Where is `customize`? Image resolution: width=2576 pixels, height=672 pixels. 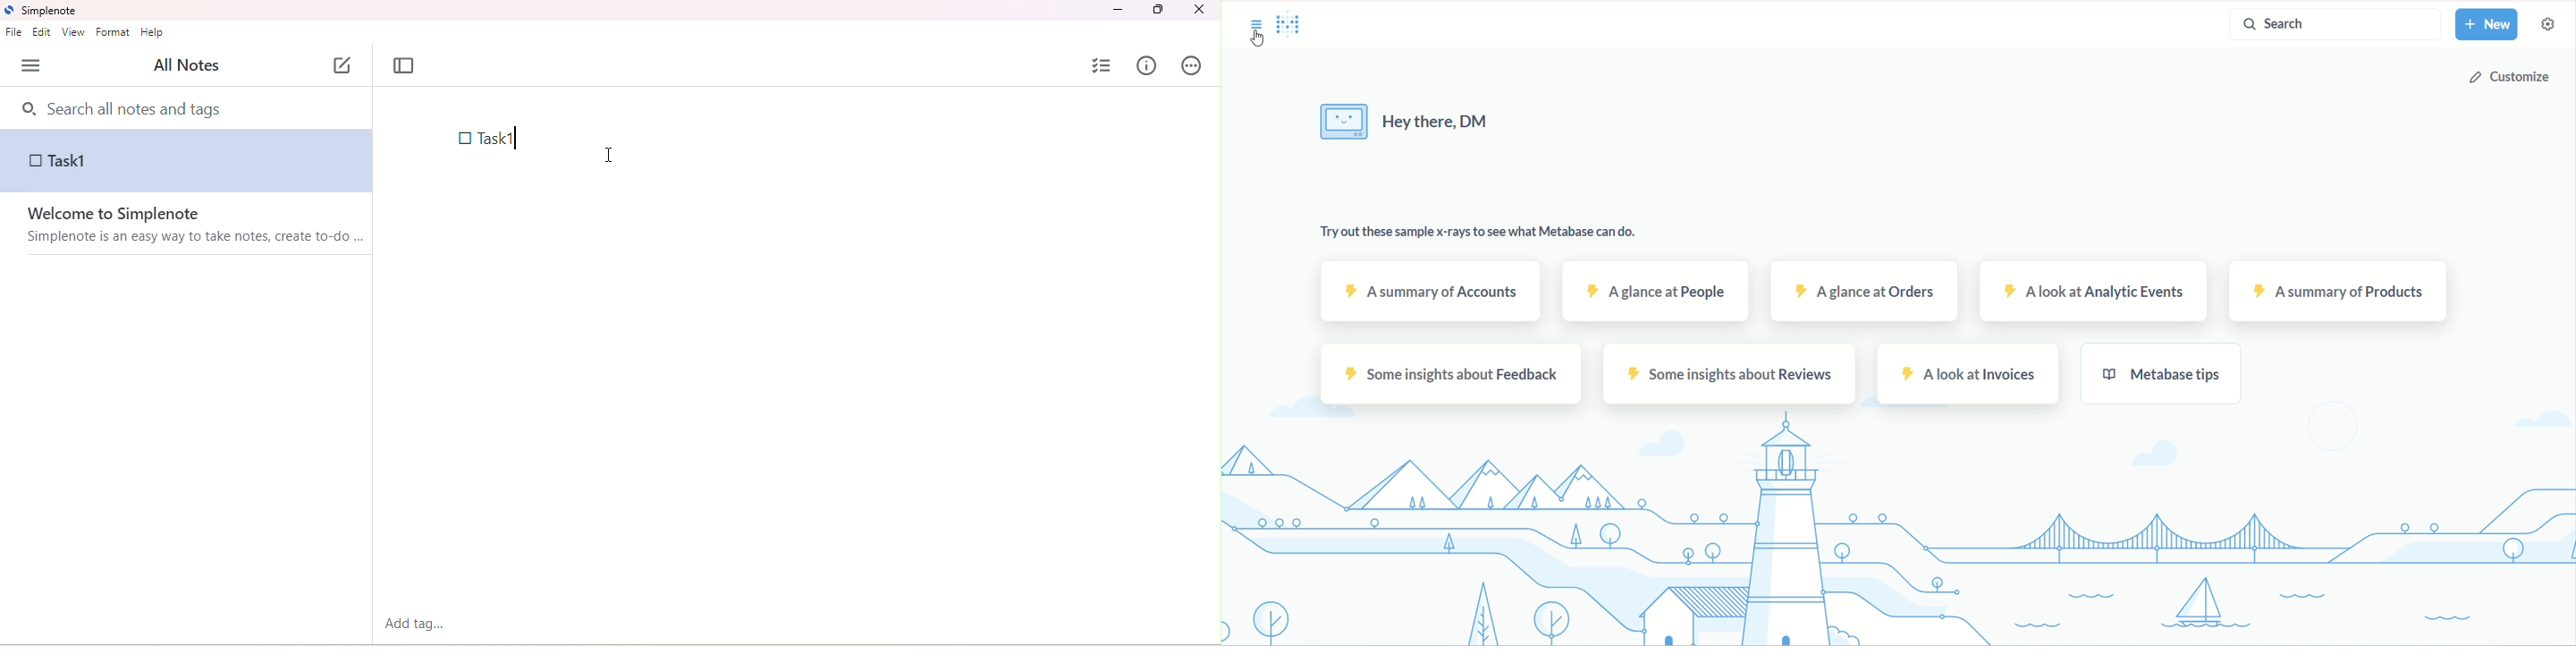 customize is located at coordinates (2515, 80).